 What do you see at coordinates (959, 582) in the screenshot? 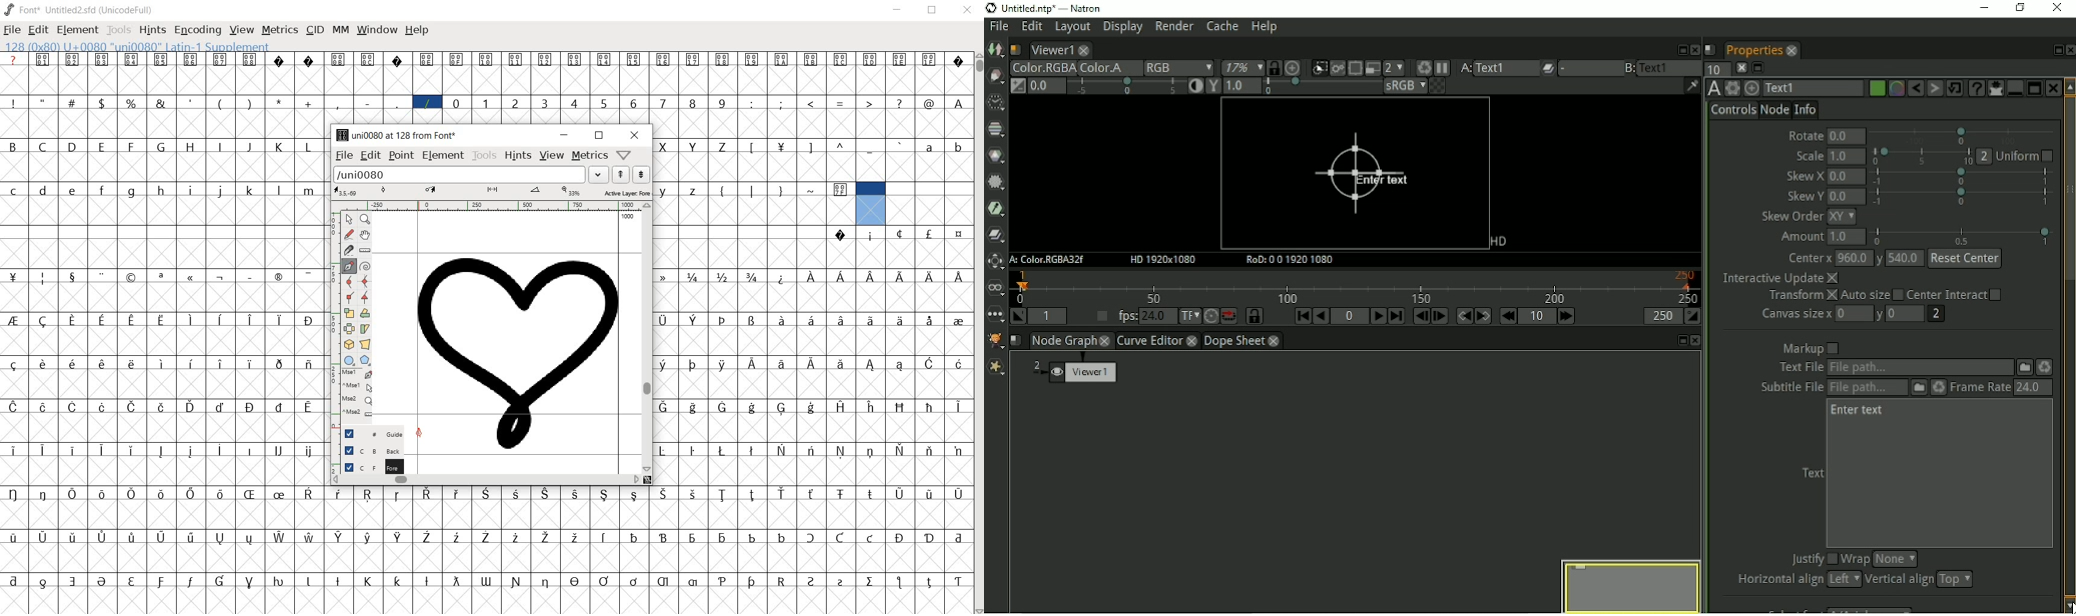
I see `glyph` at bounding box center [959, 582].